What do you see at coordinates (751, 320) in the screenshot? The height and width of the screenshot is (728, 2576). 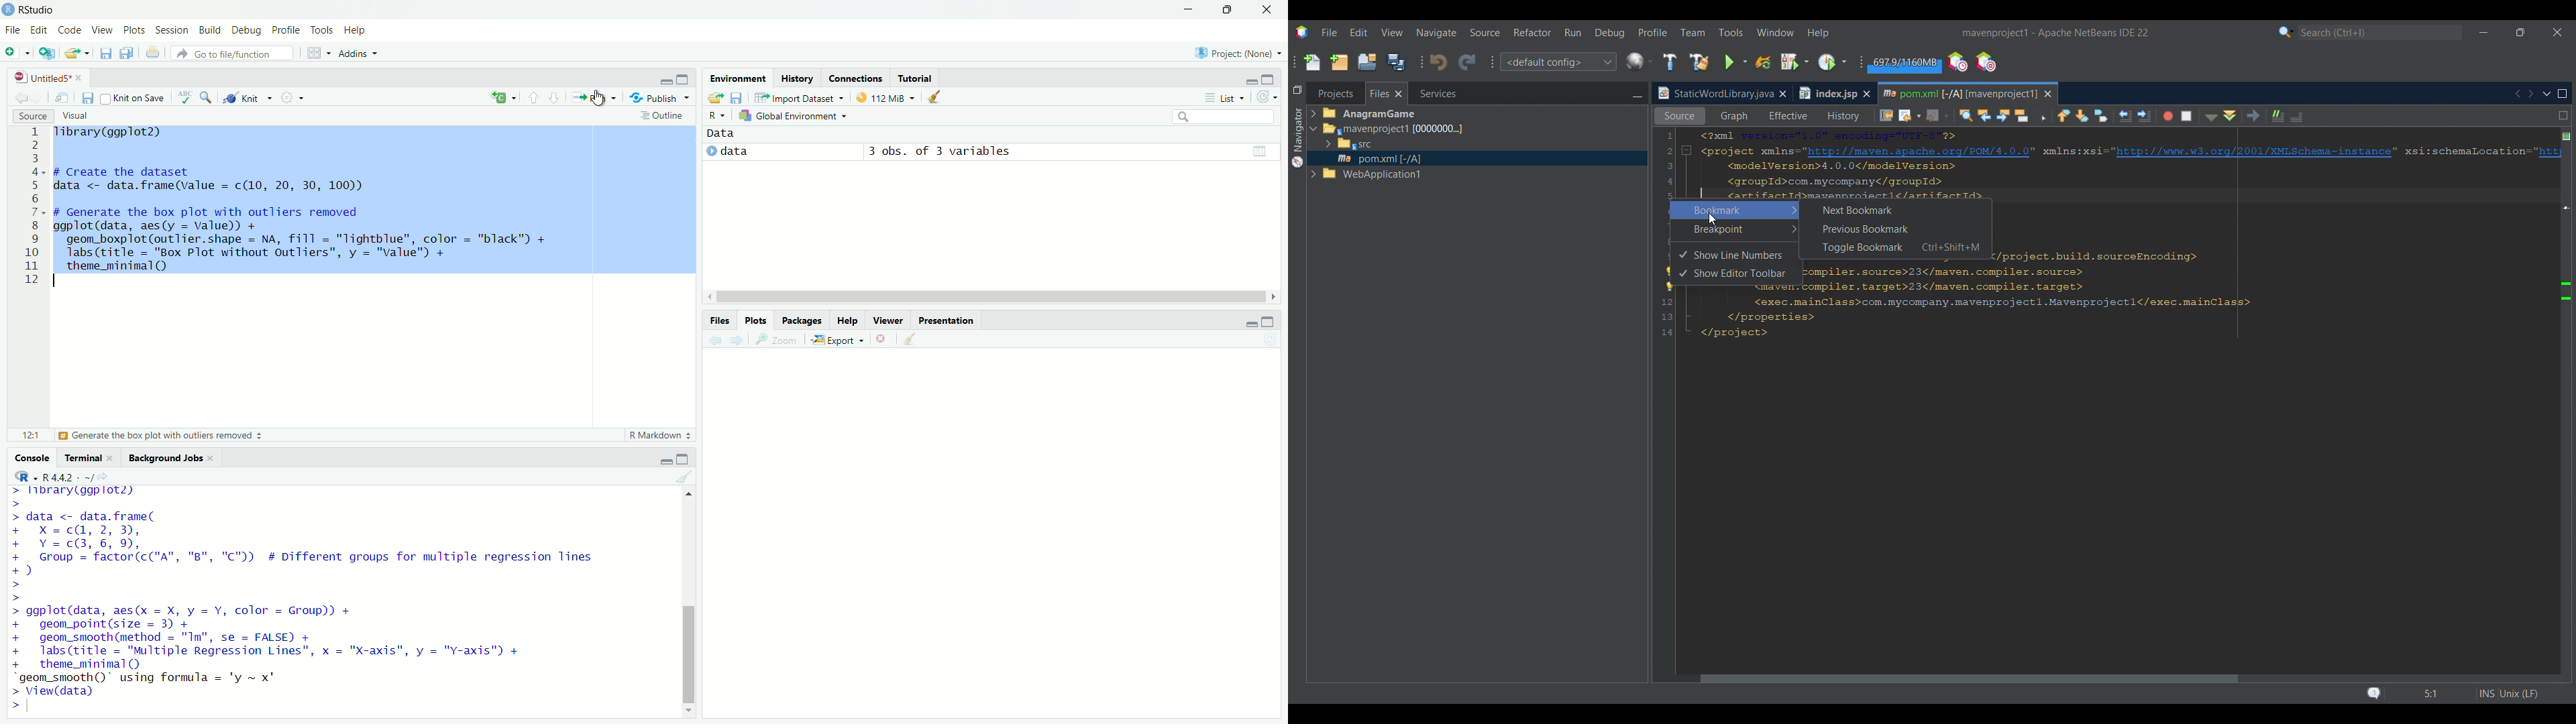 I see `Plots` at bounding box center [751, 320].